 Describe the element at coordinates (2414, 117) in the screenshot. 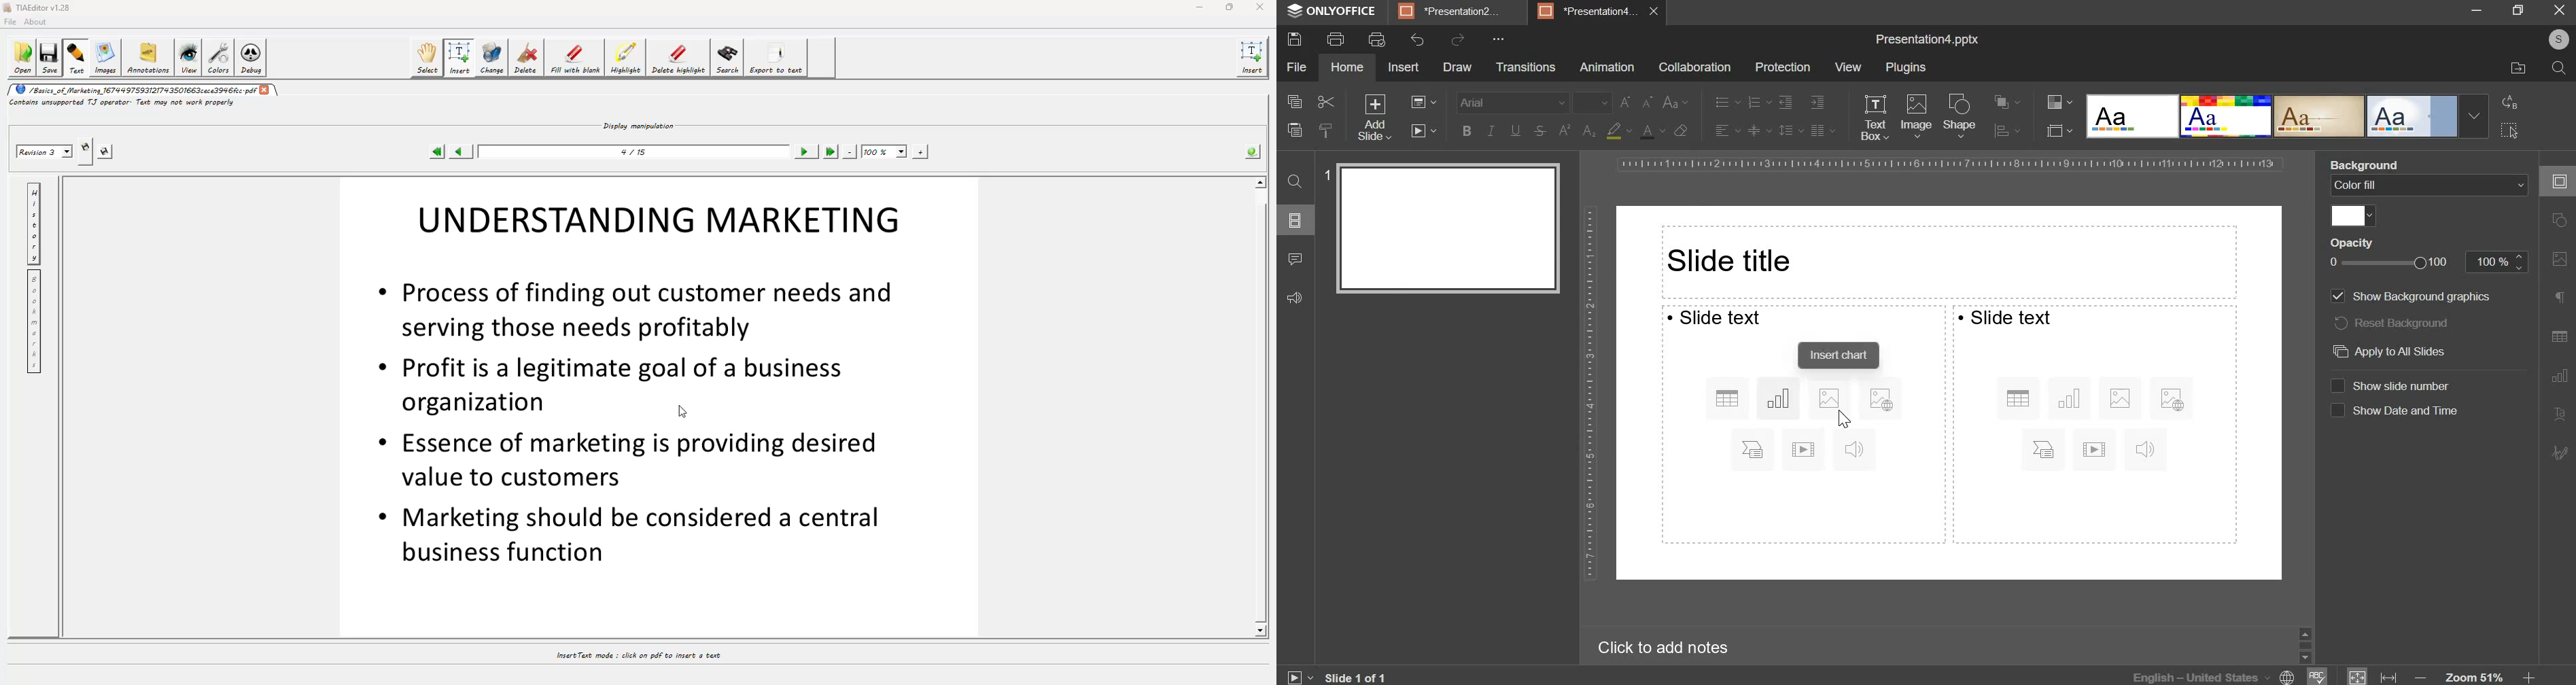

I see `design` at that location.